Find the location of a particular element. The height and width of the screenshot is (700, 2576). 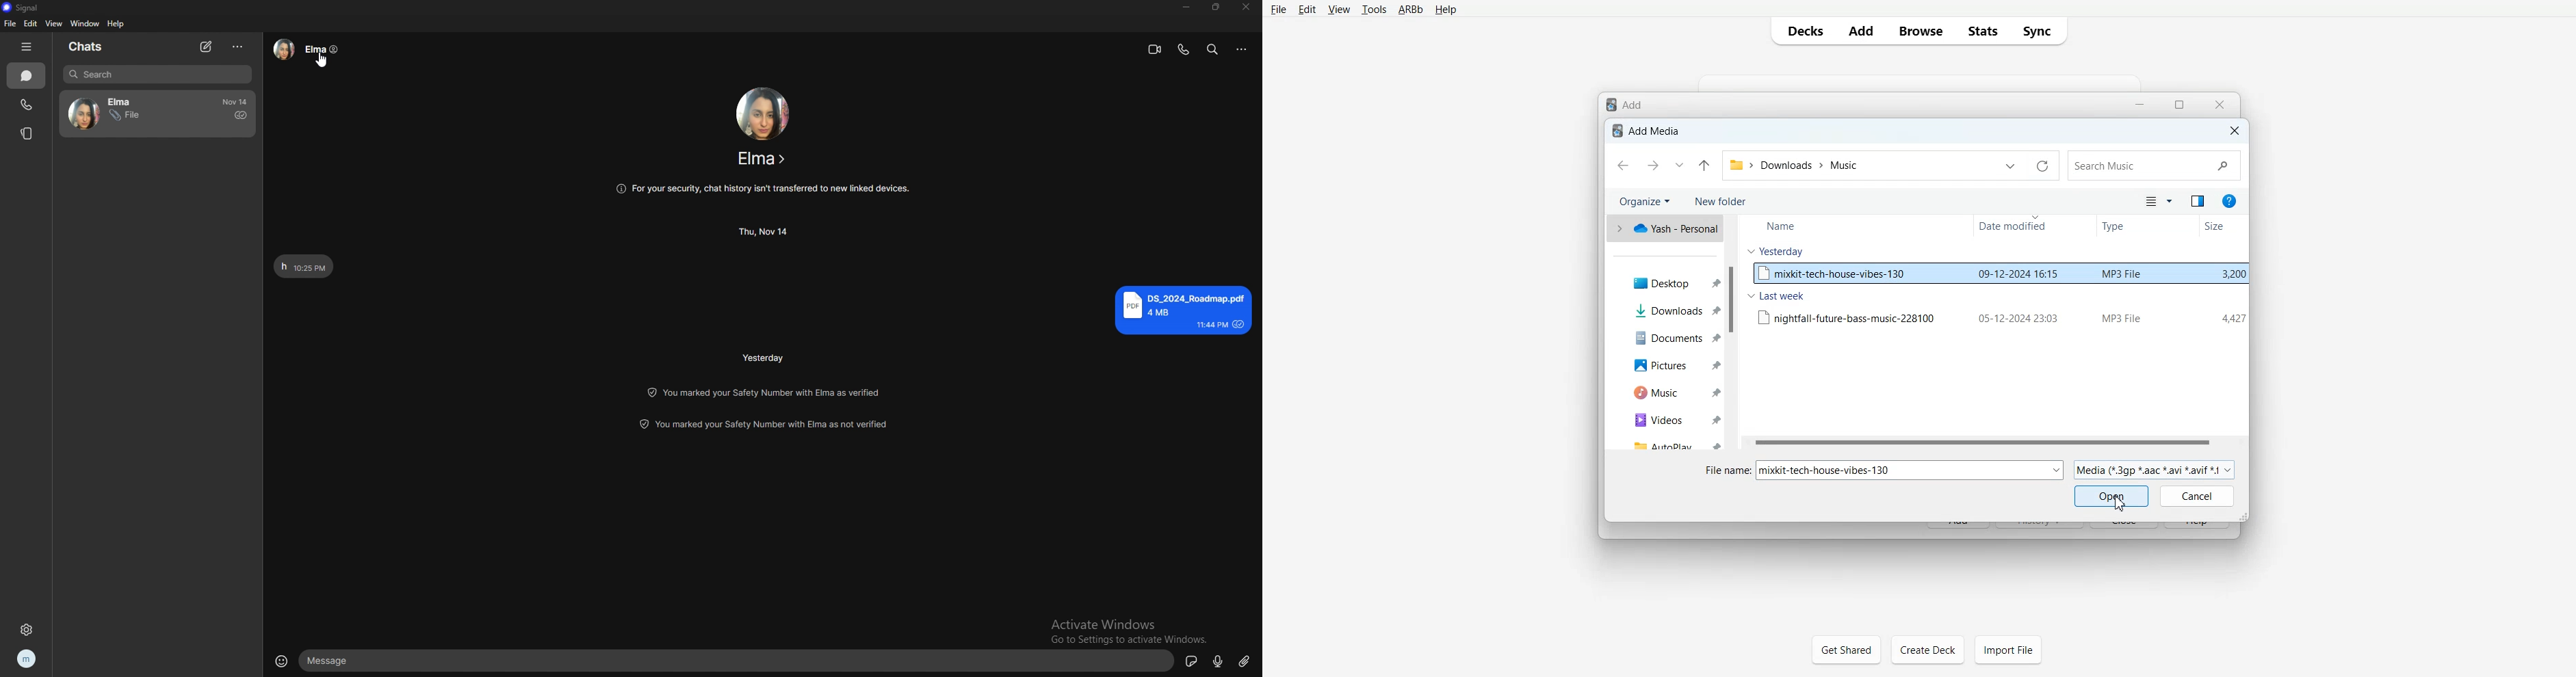

Pictures is located at coordinates (1674, 364).